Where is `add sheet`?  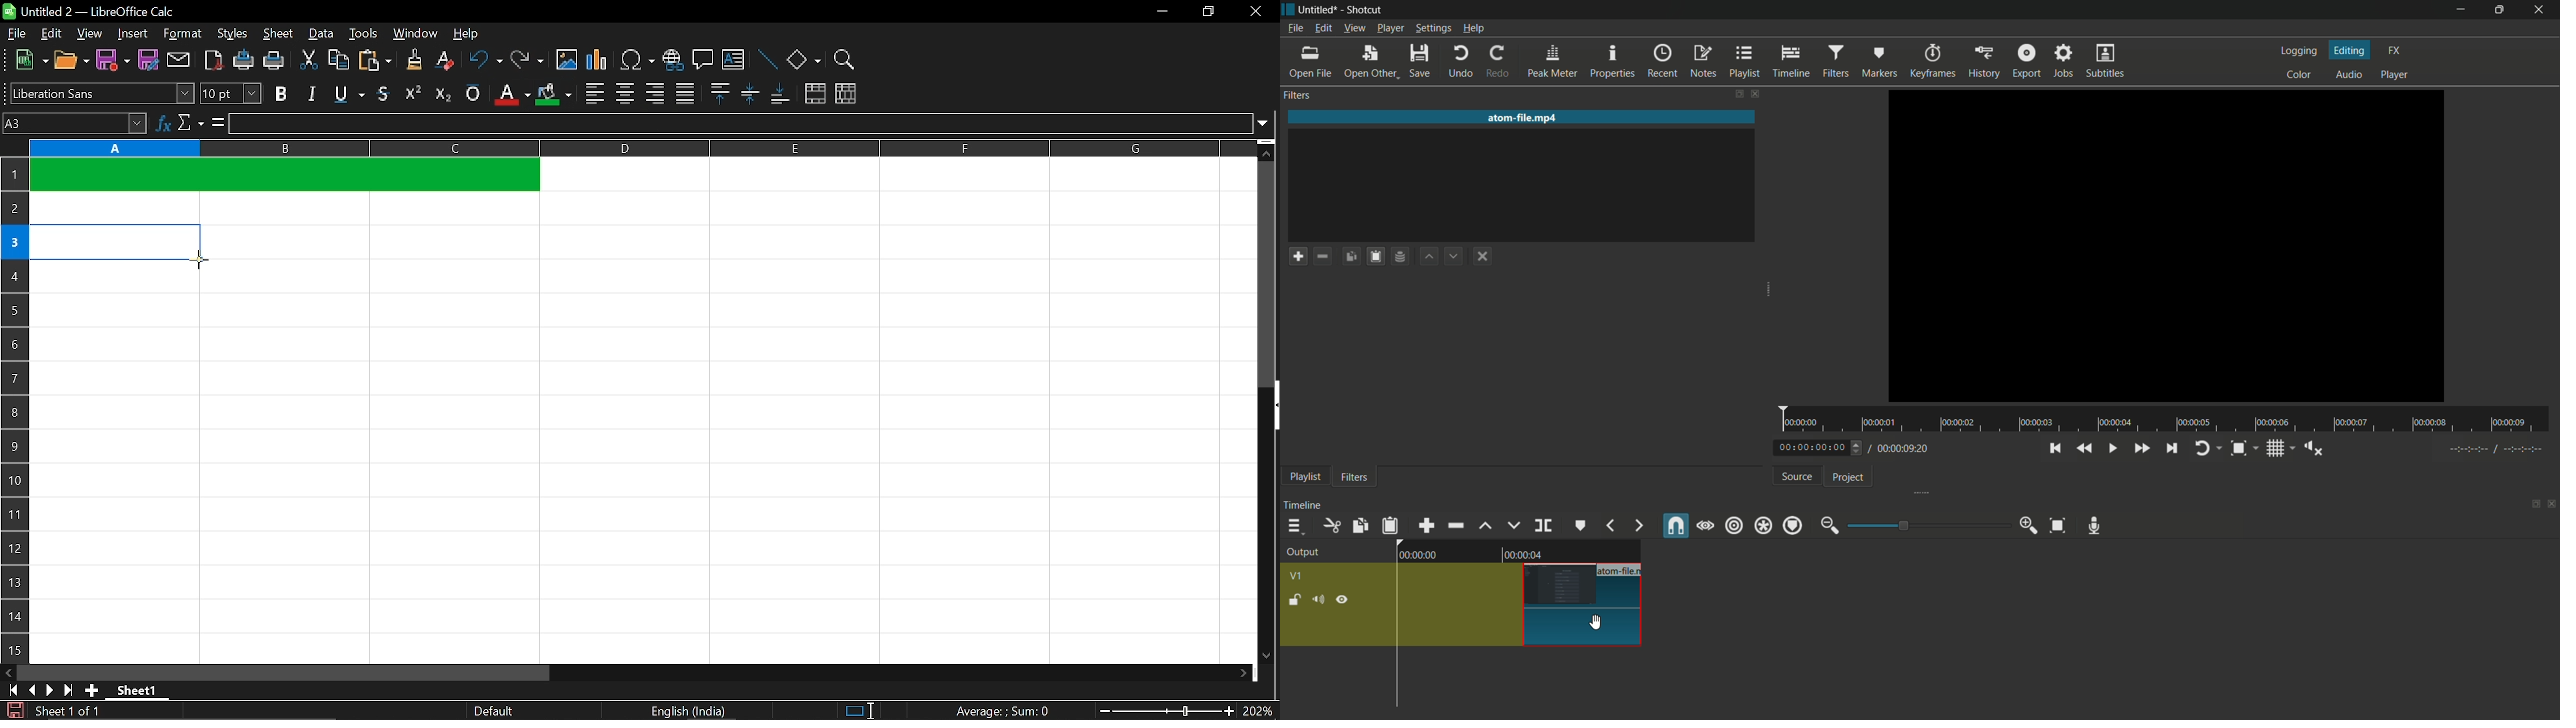 add sheet is located at coordinates (92, 691).